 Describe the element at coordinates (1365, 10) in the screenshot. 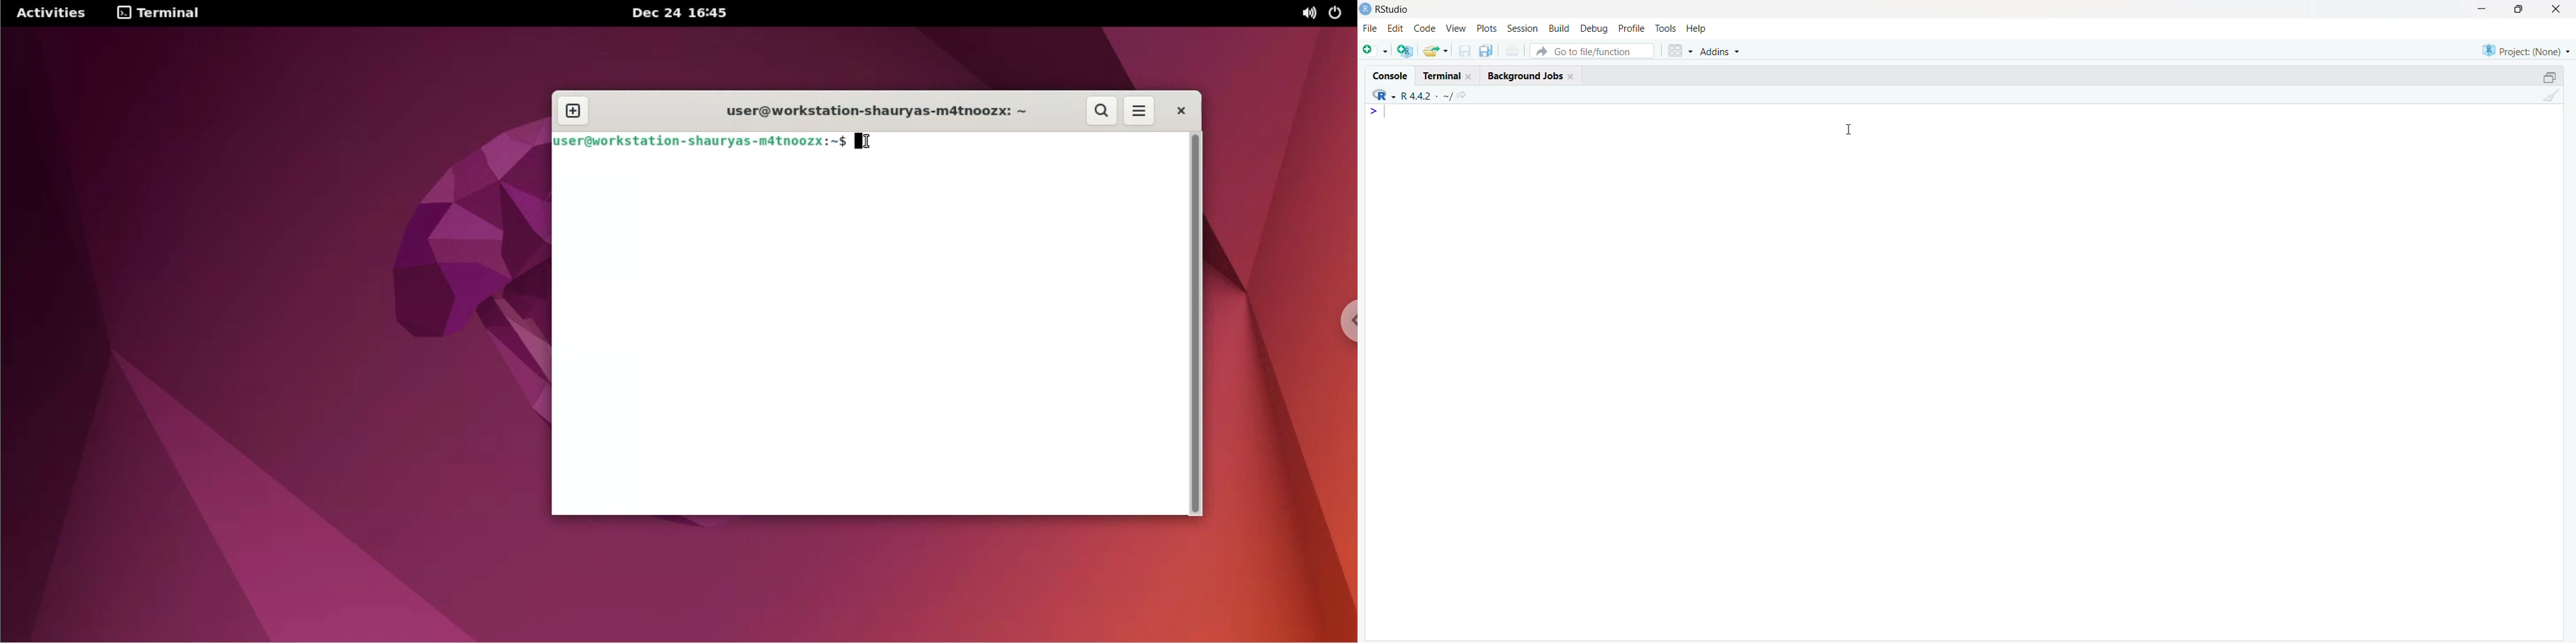

I see `logo` at that location.